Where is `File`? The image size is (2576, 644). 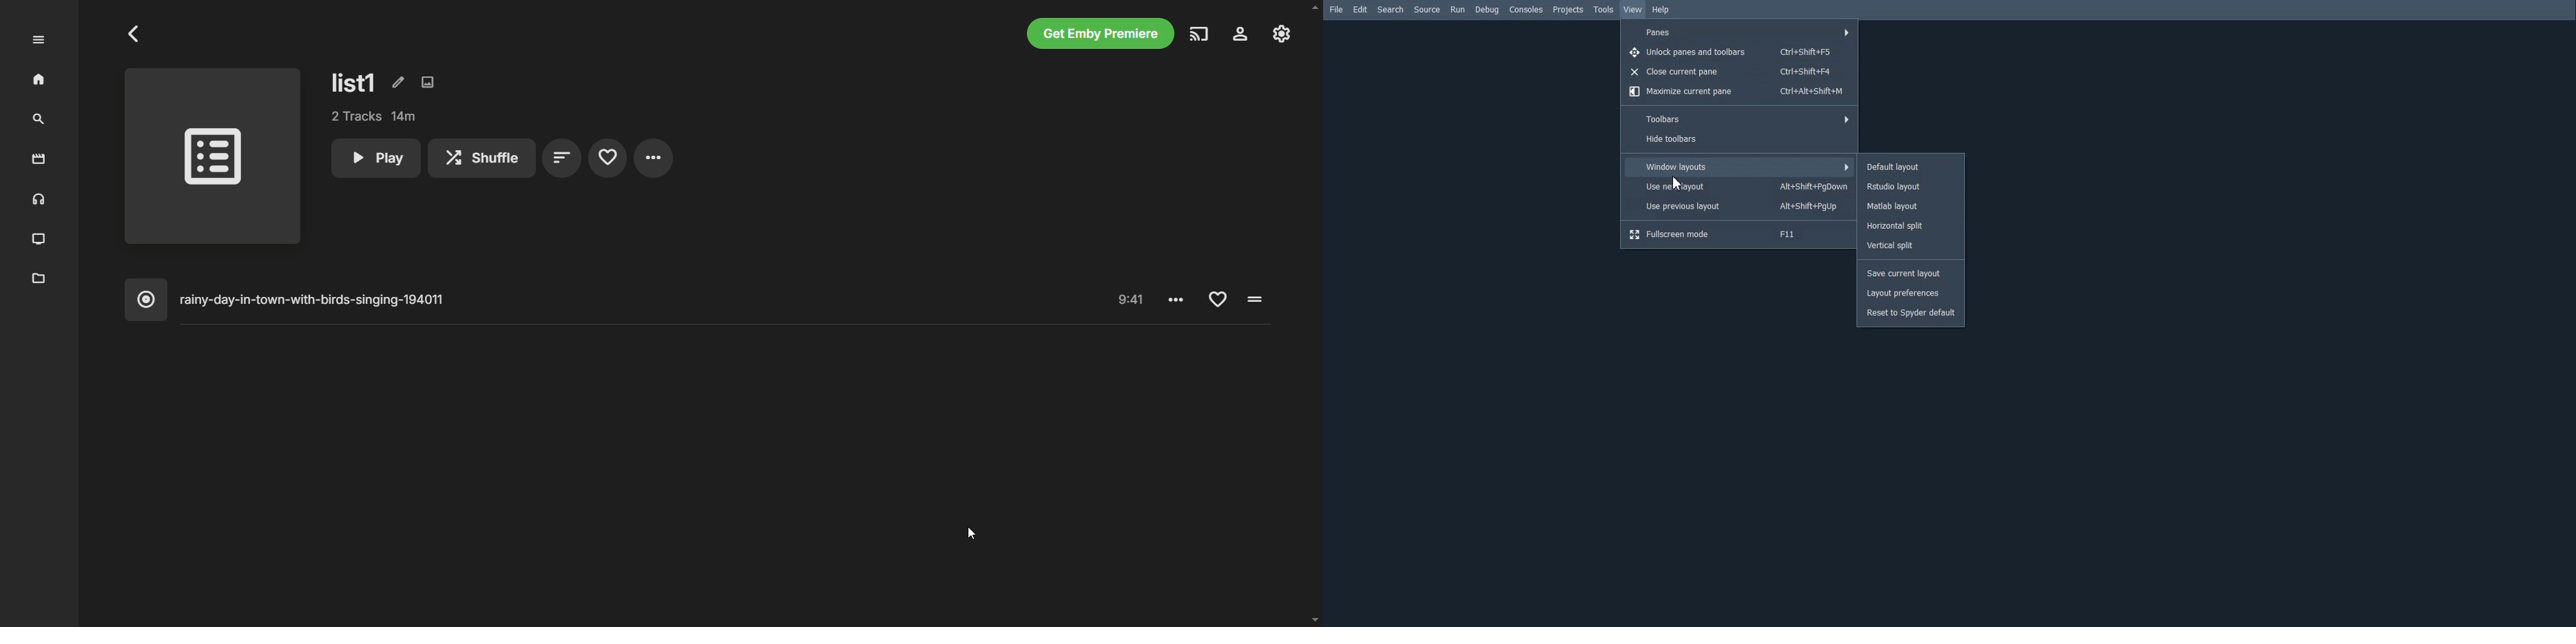
File is located at coordinates (1335, 9).